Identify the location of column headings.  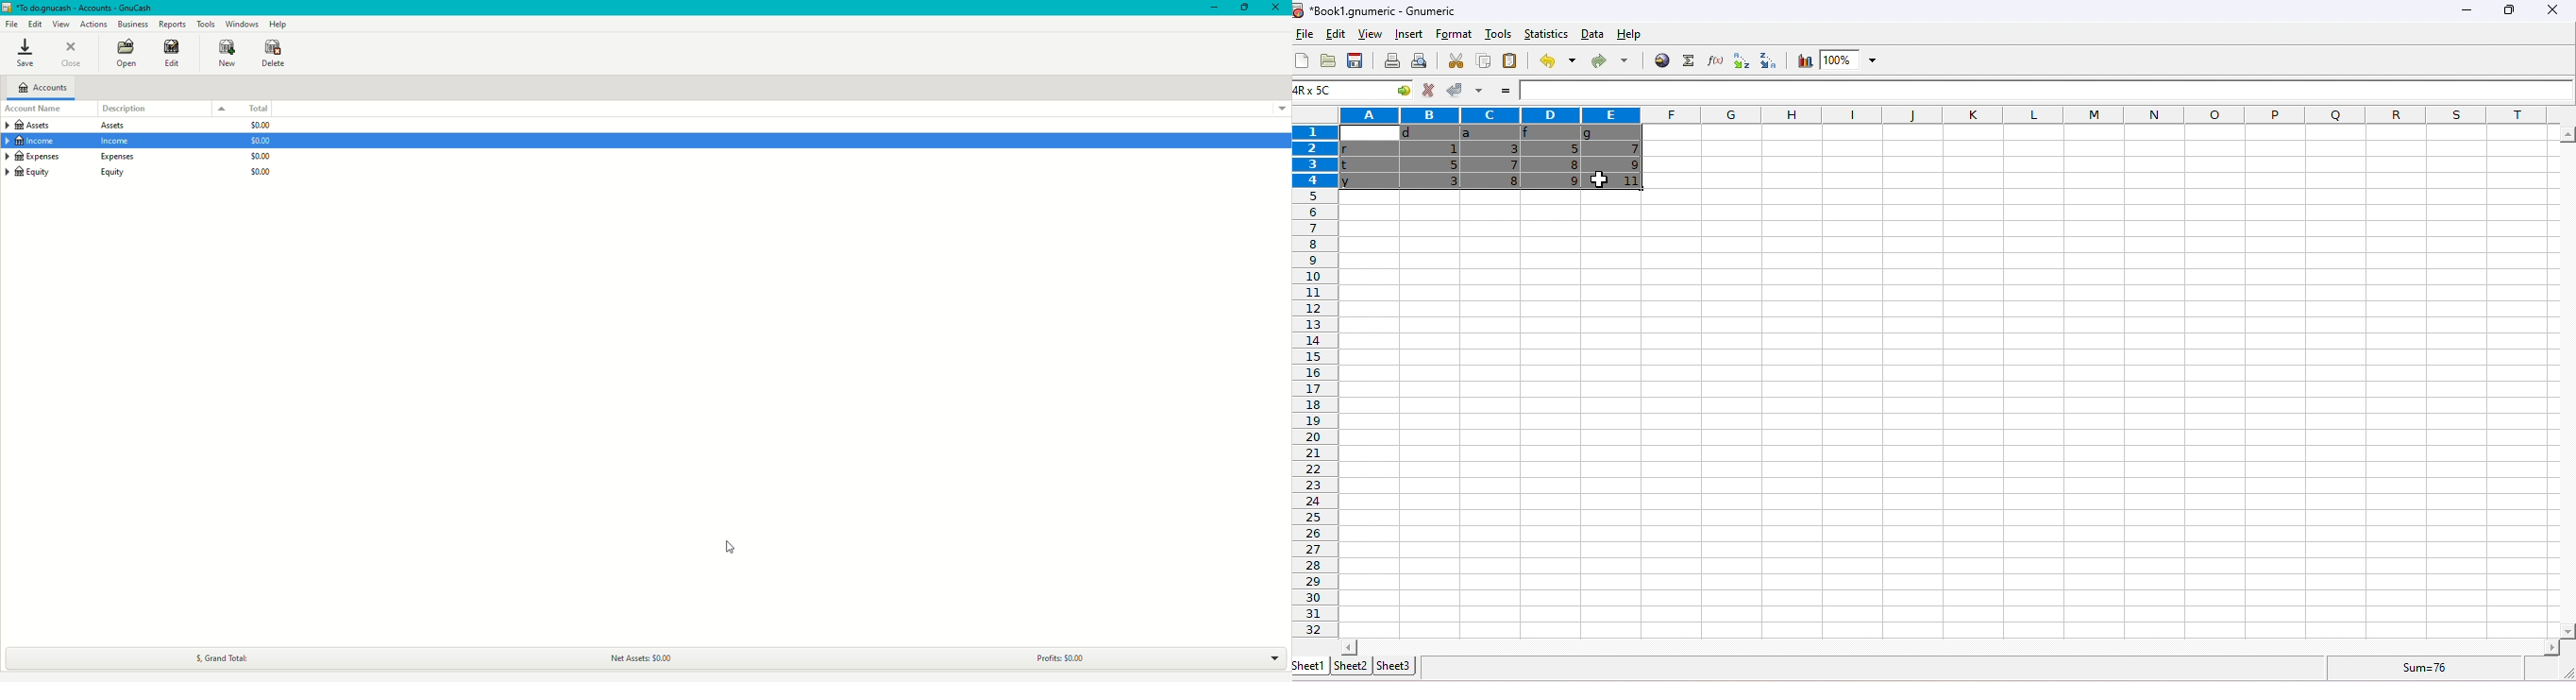
(1947, 114).